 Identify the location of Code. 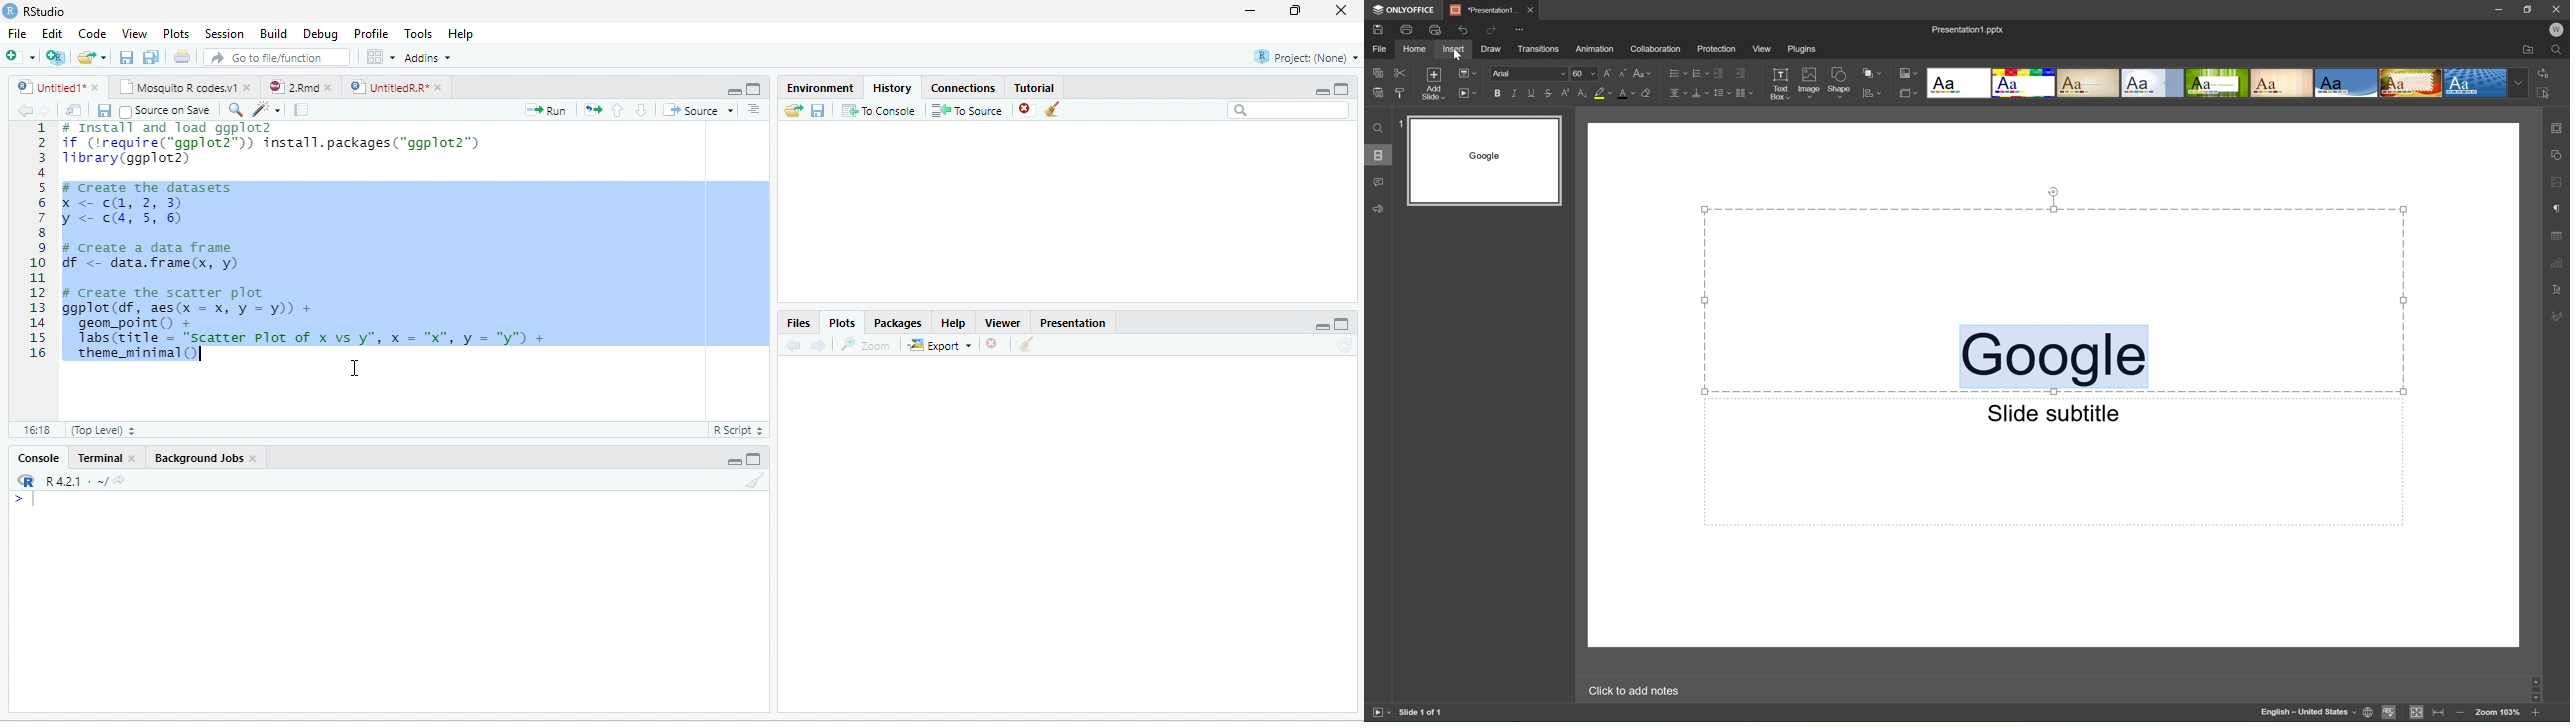
(91, 33).